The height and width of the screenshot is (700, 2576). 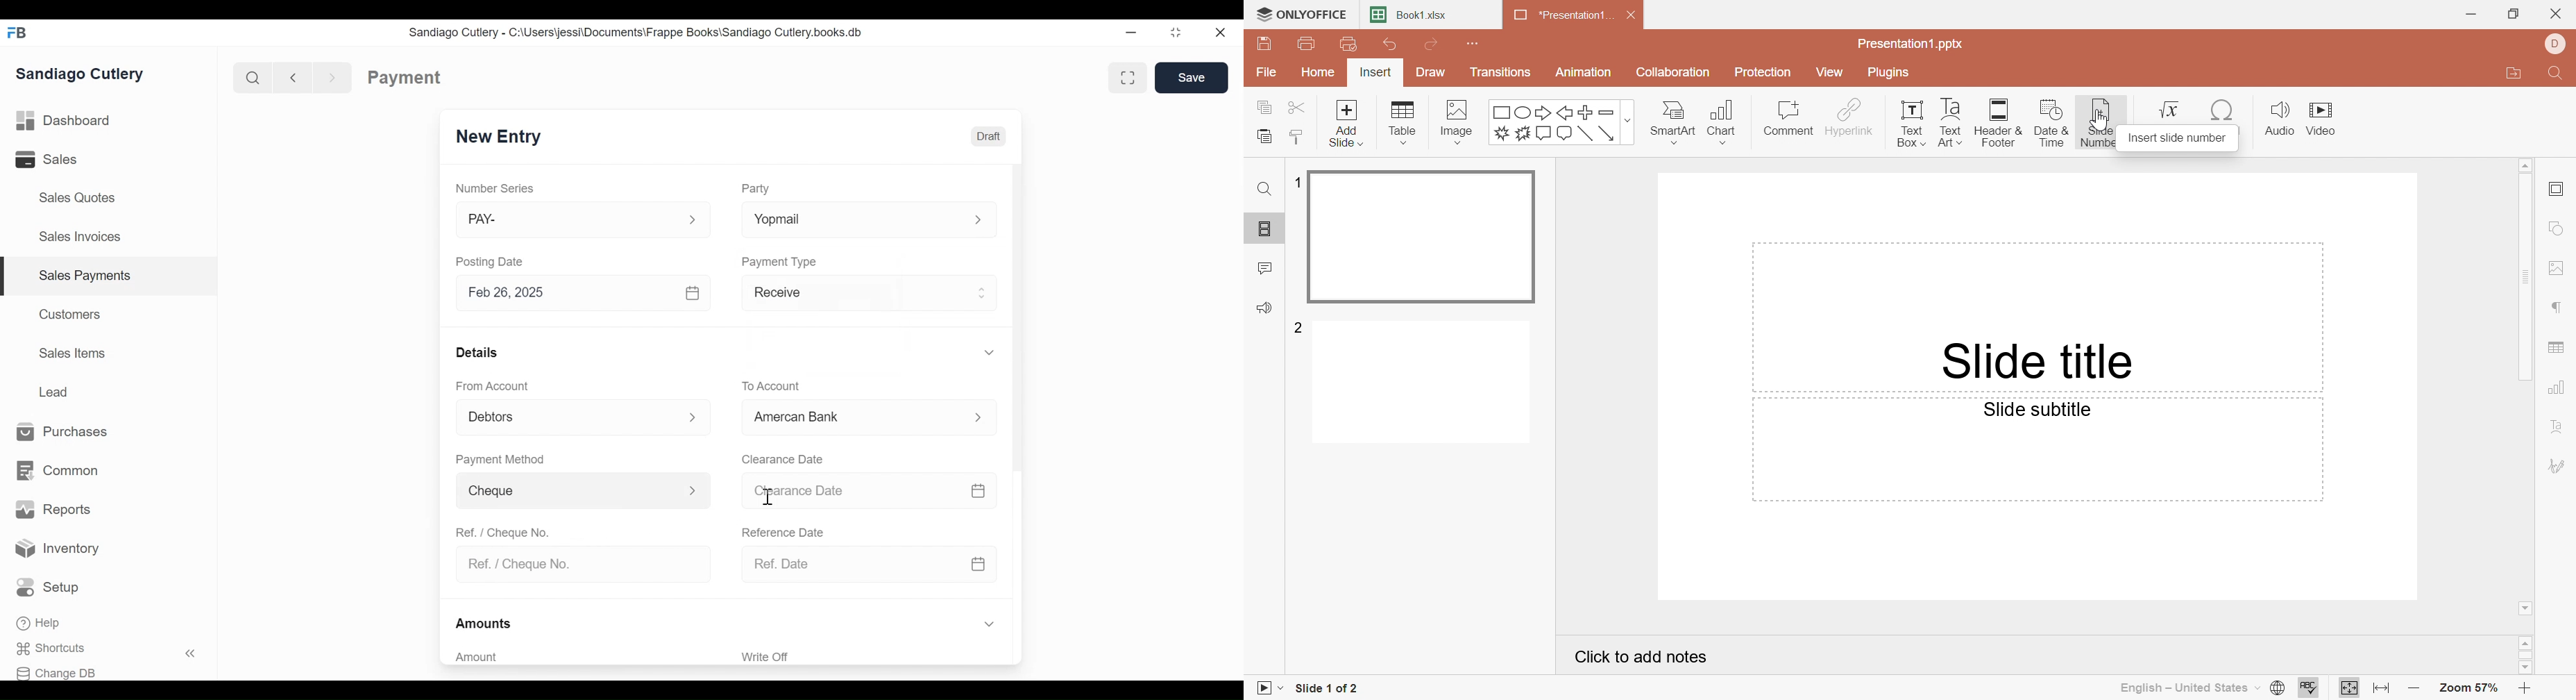 What do you see at coordinates (1295, 183) in the screenshot?
I see `1` at bounding box center [1295, 183].